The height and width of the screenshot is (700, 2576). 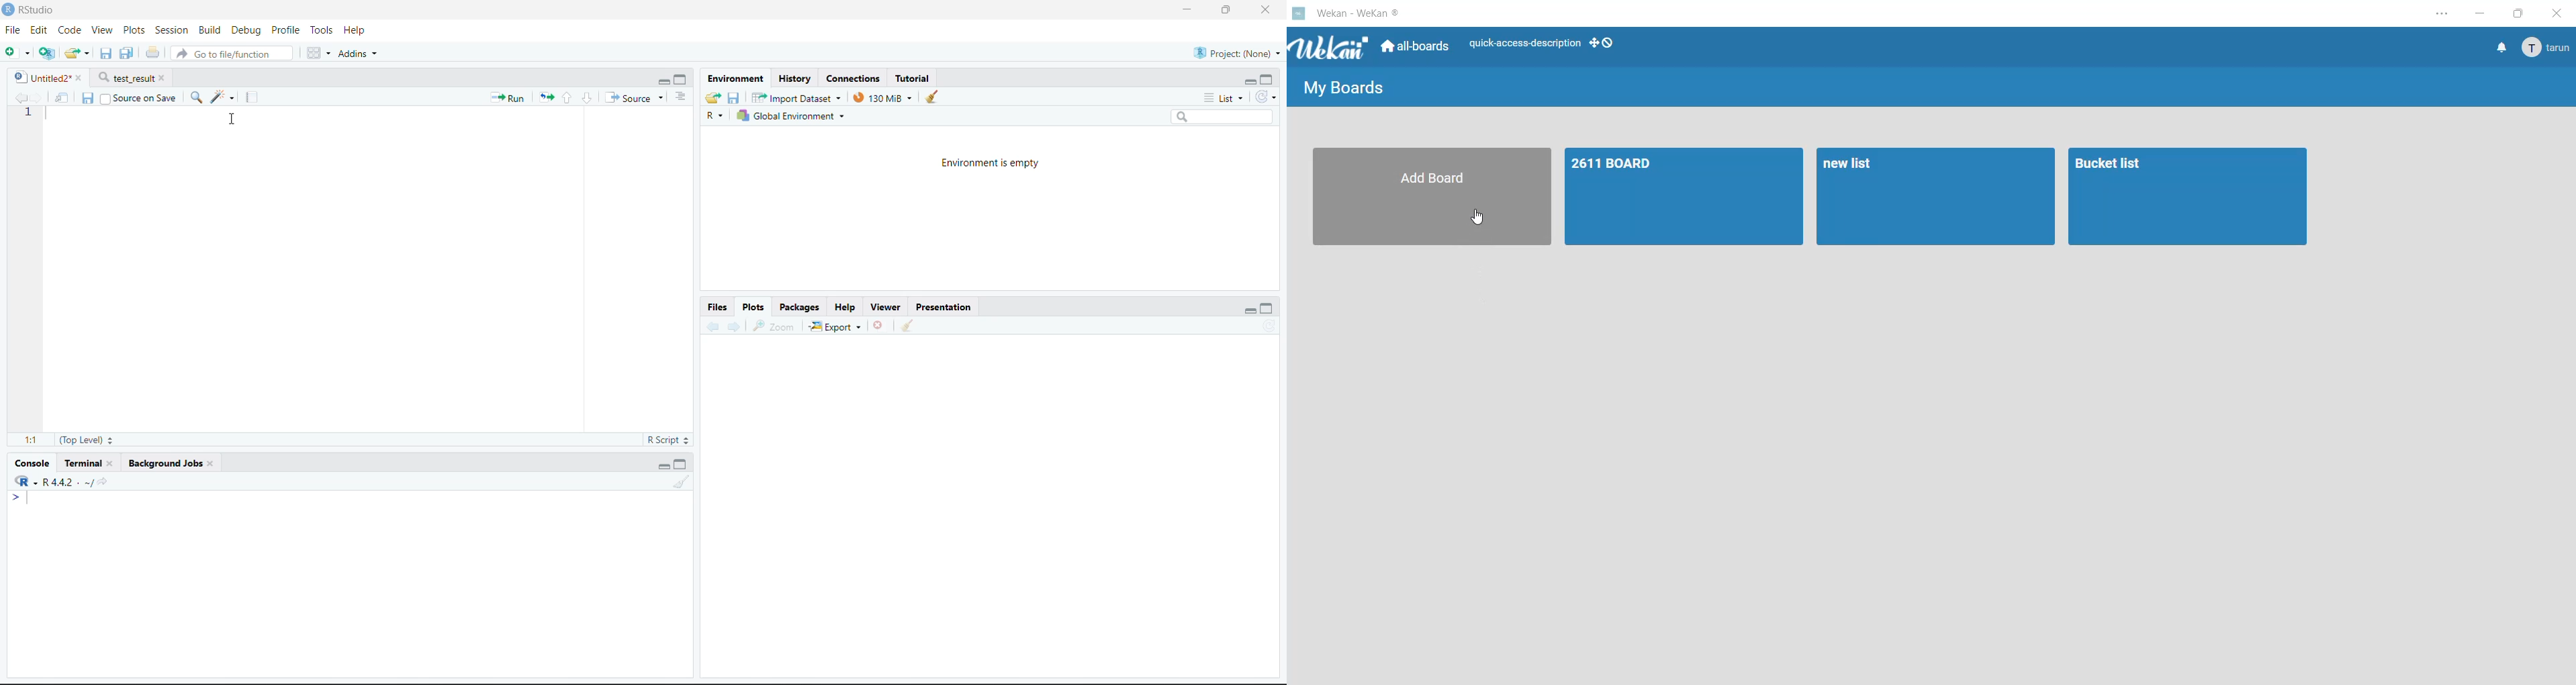 What do you see at coordinates (29, 115) in the screenshot?
I see `1` at bounding box center [29, 115].